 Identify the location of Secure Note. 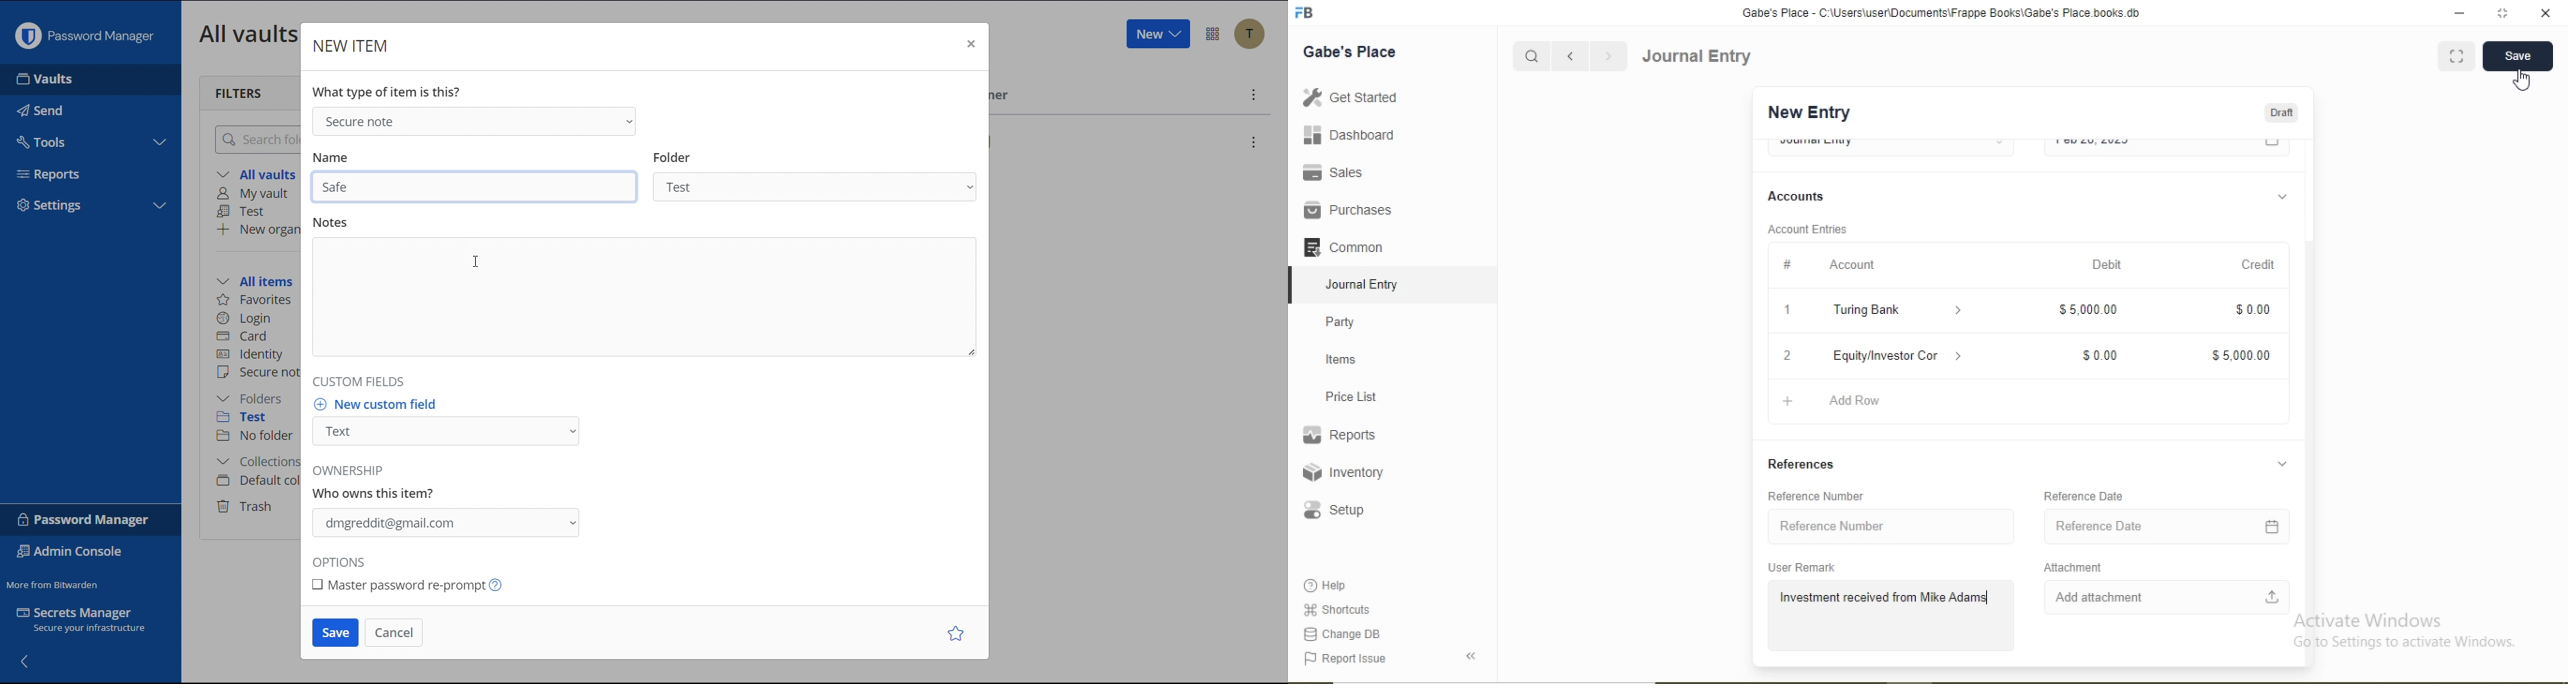
(472, 120).